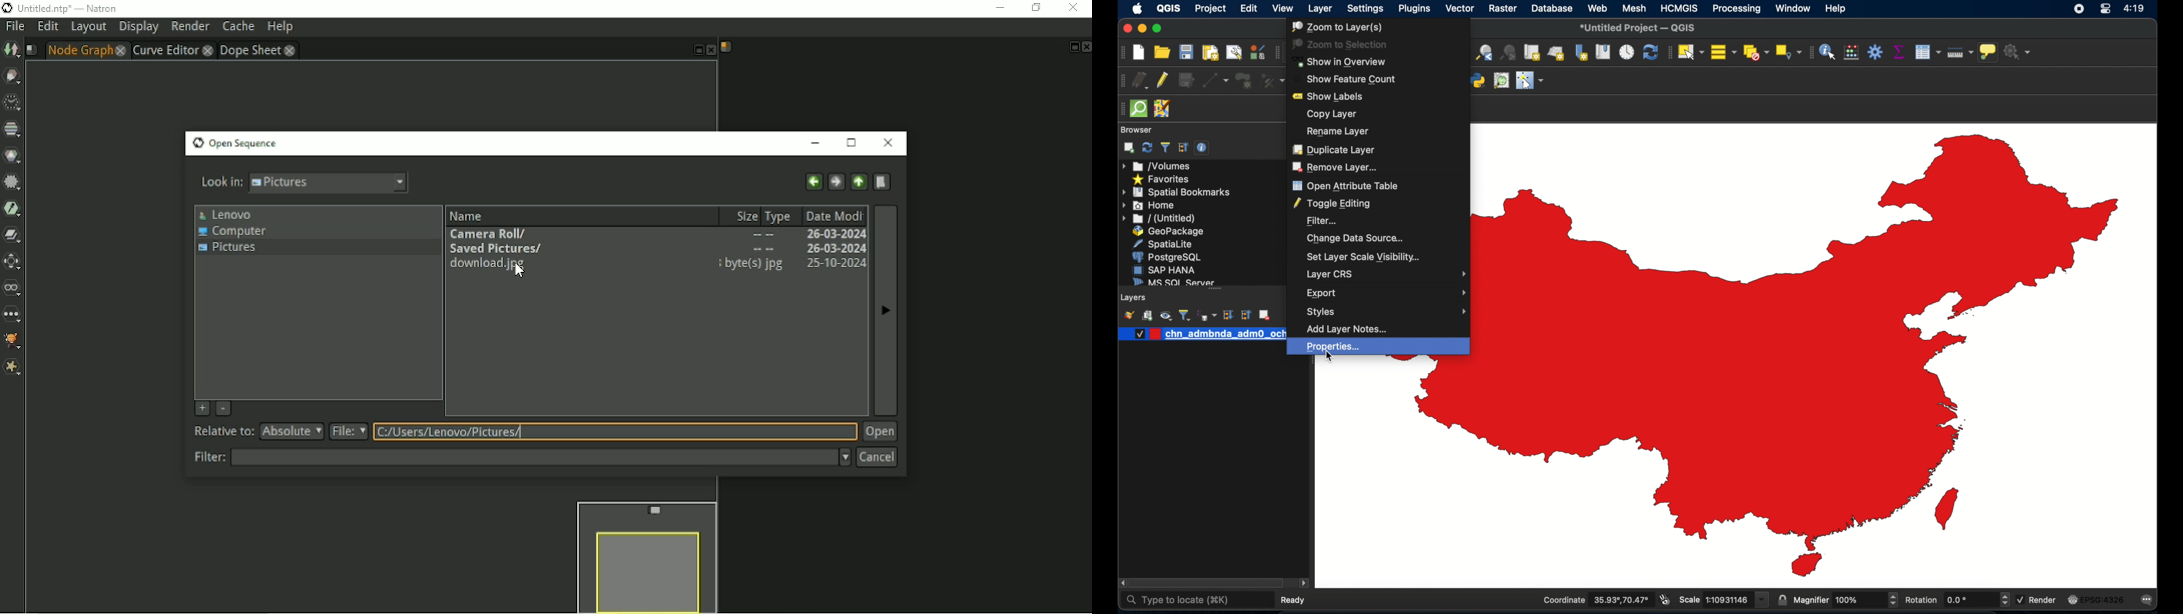  I want to click on show statistical summary, so click(1899, 53).